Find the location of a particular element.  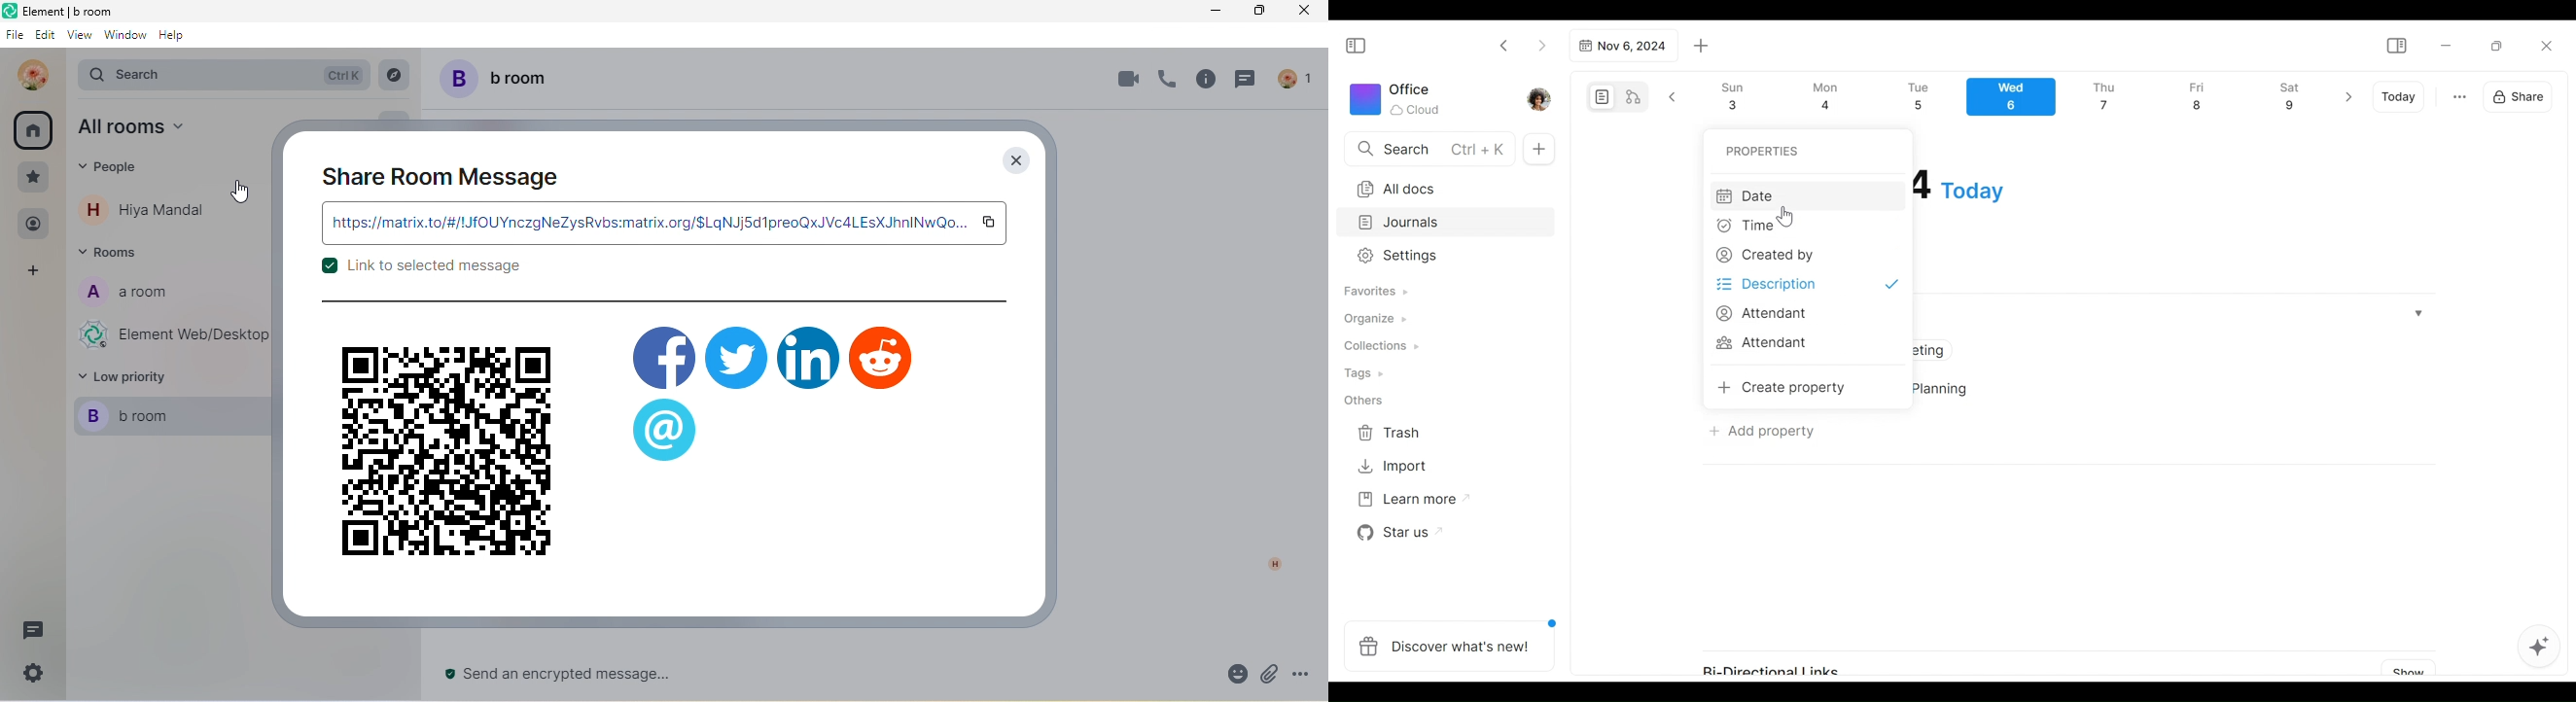

info is located at coordinates (1204, 83).